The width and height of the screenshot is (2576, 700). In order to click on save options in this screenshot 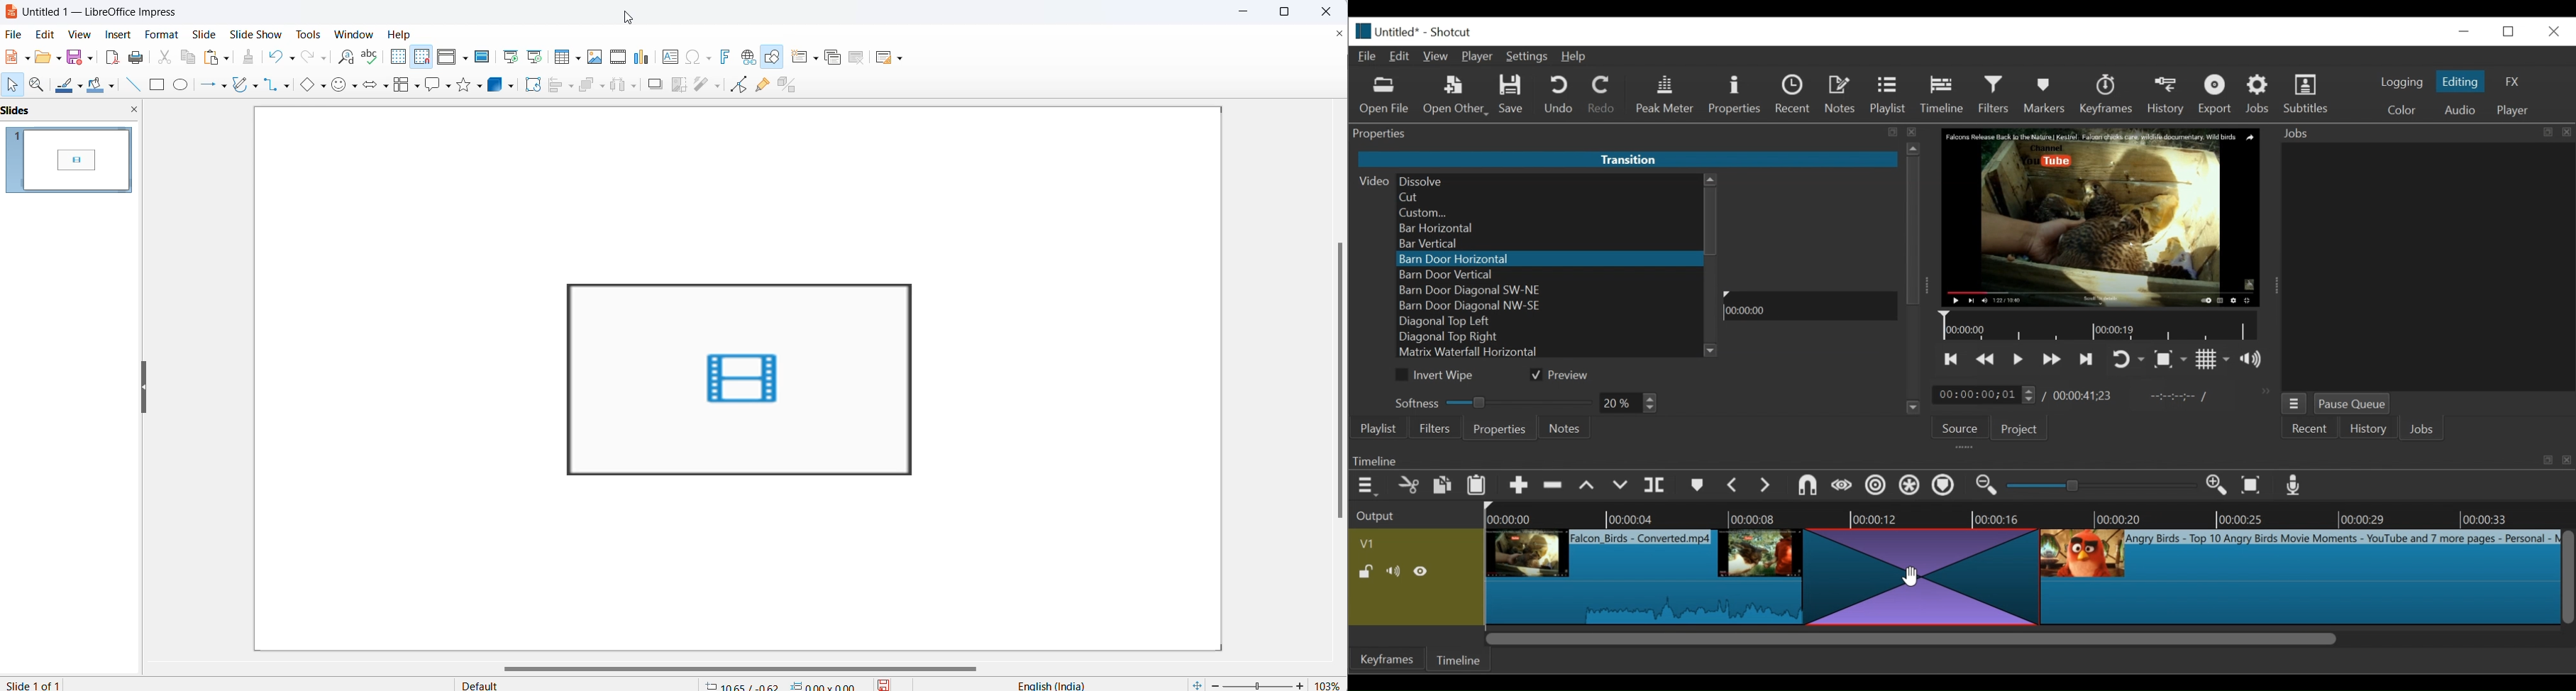, I will do `click(88, 60)`.